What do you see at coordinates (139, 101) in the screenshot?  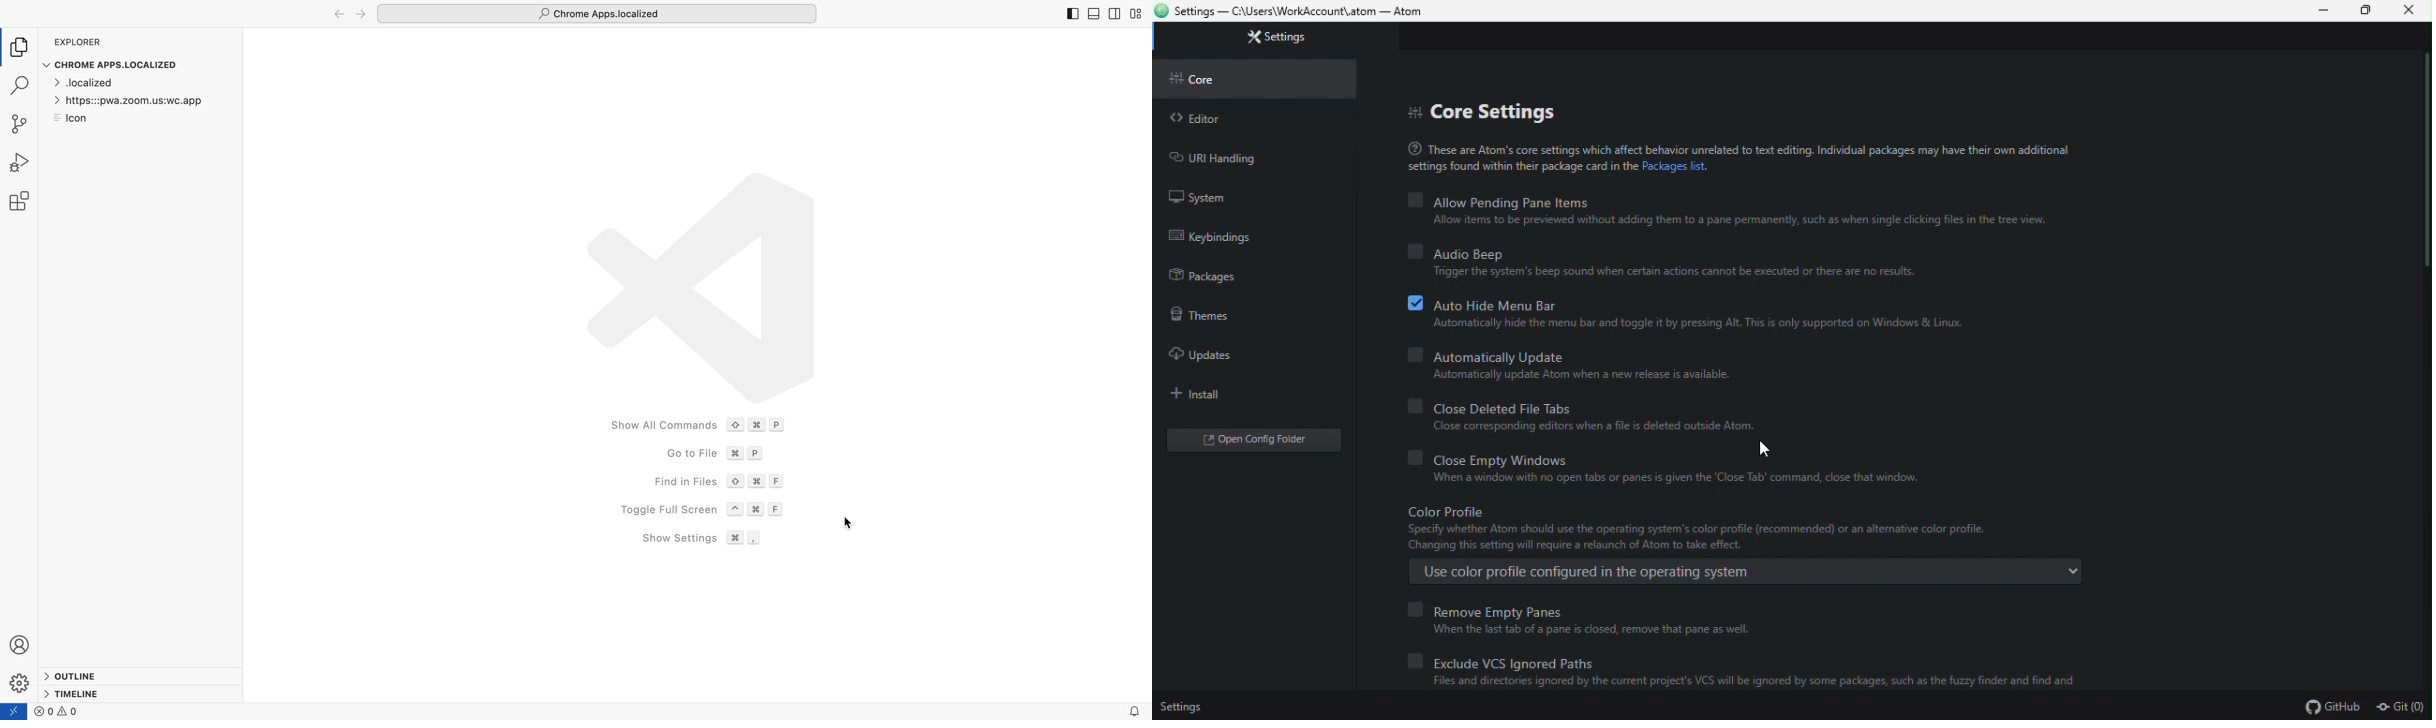 I see `folder open` at bounding box center [139, 101].